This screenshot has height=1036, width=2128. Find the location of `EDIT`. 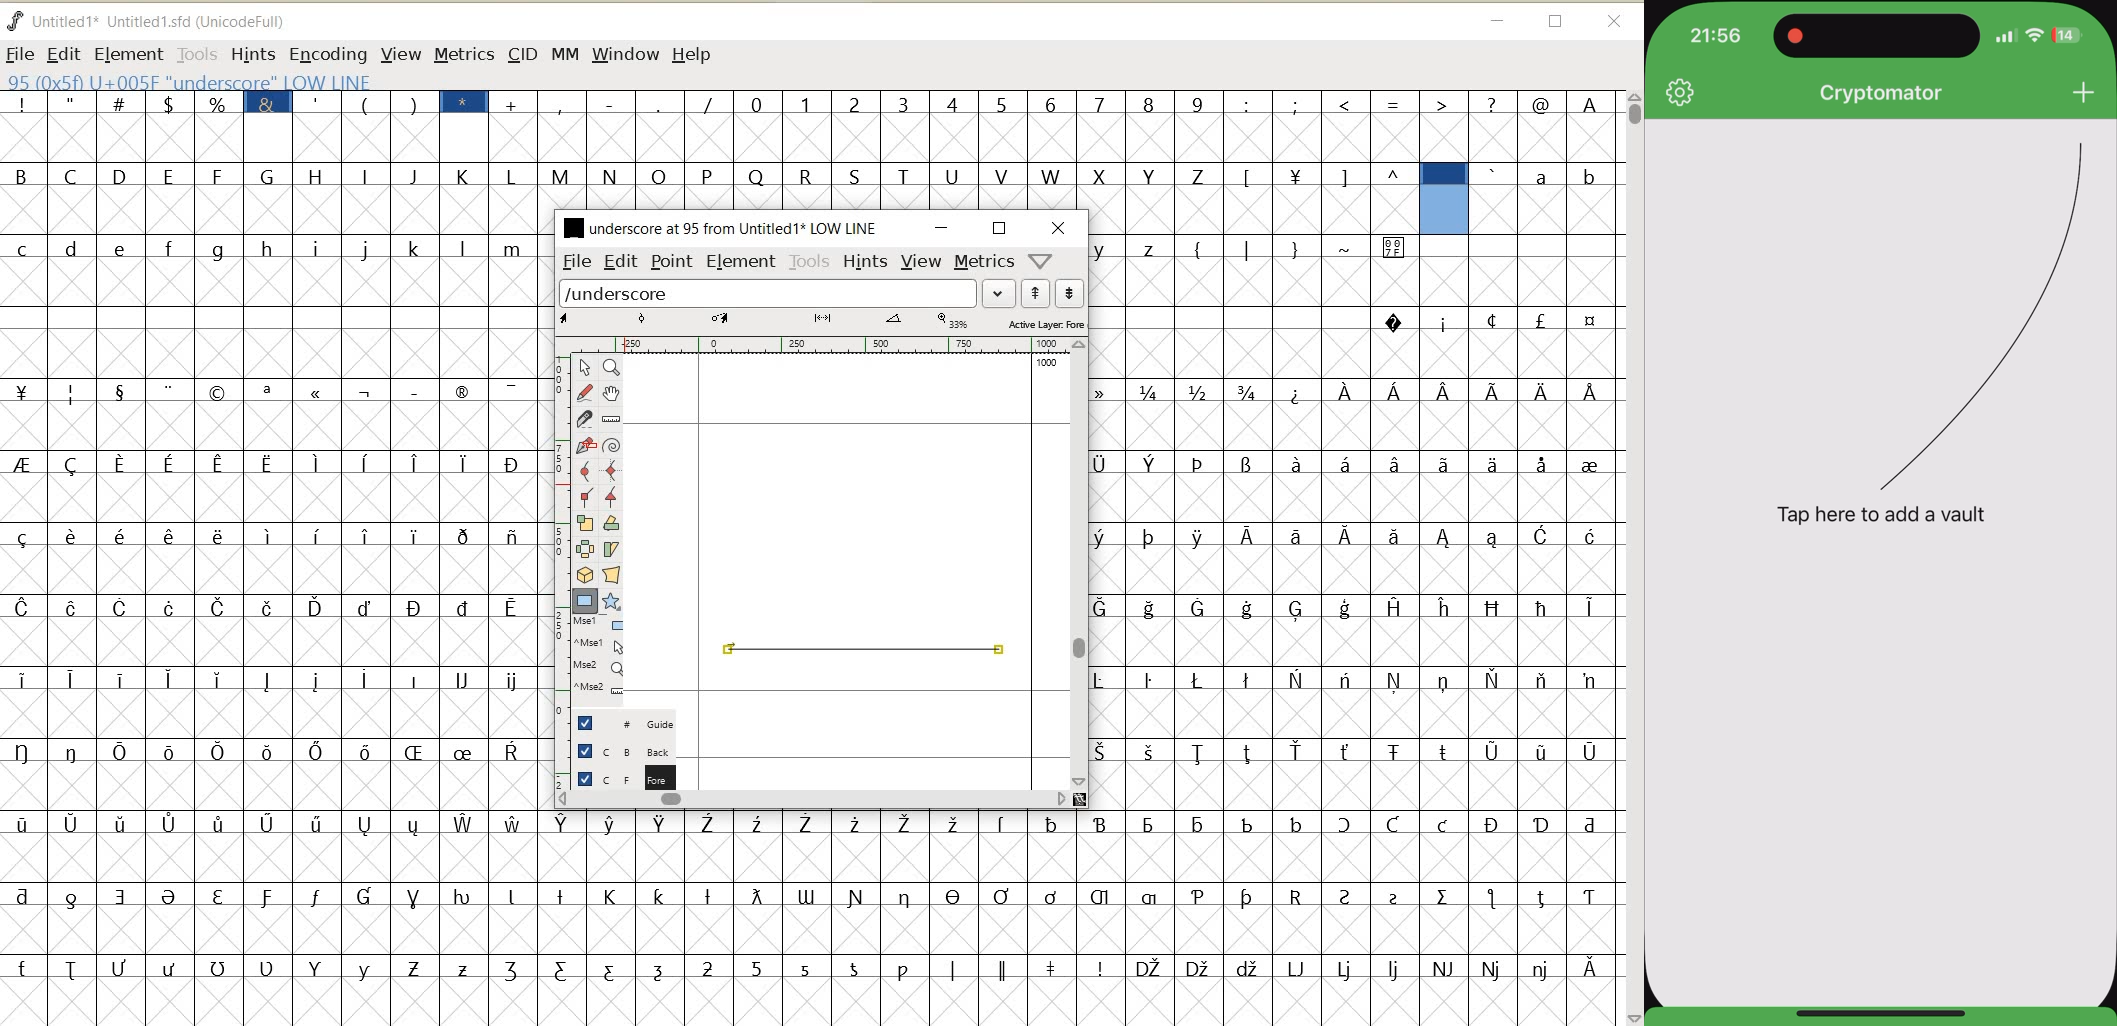

EDIT is located at coordinates (62, 55).